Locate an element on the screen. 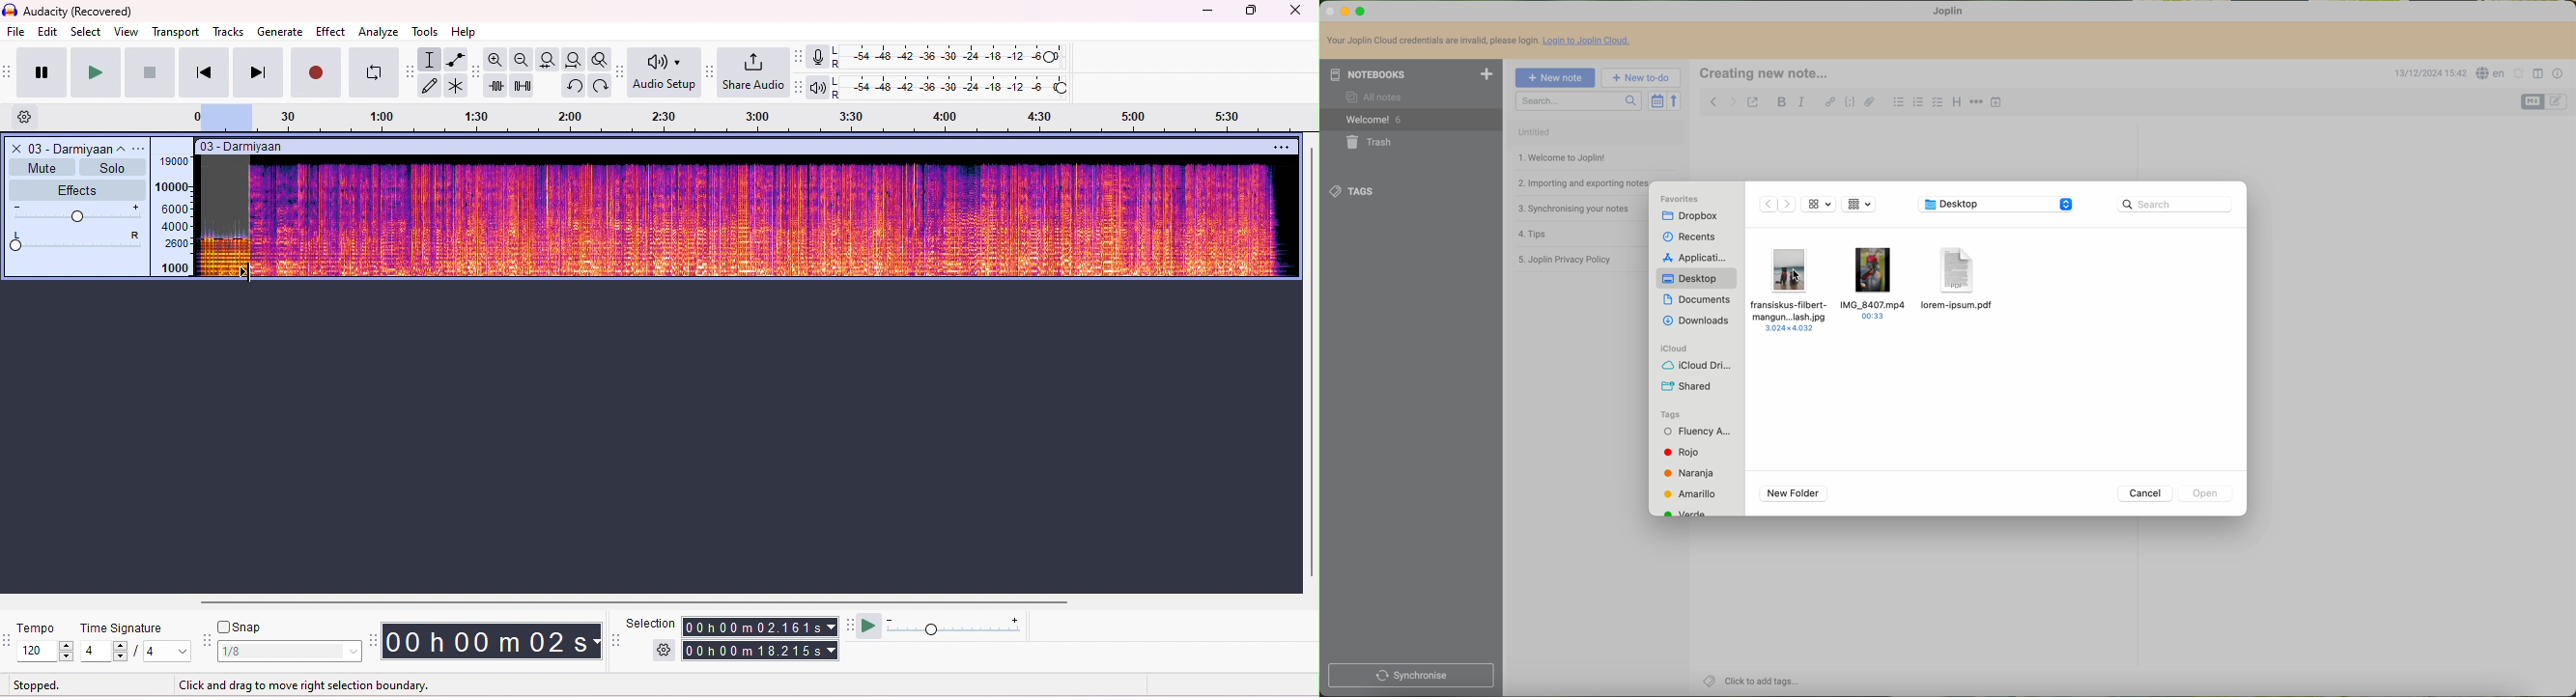  fluency tag is located at coordinates (1697, 431).